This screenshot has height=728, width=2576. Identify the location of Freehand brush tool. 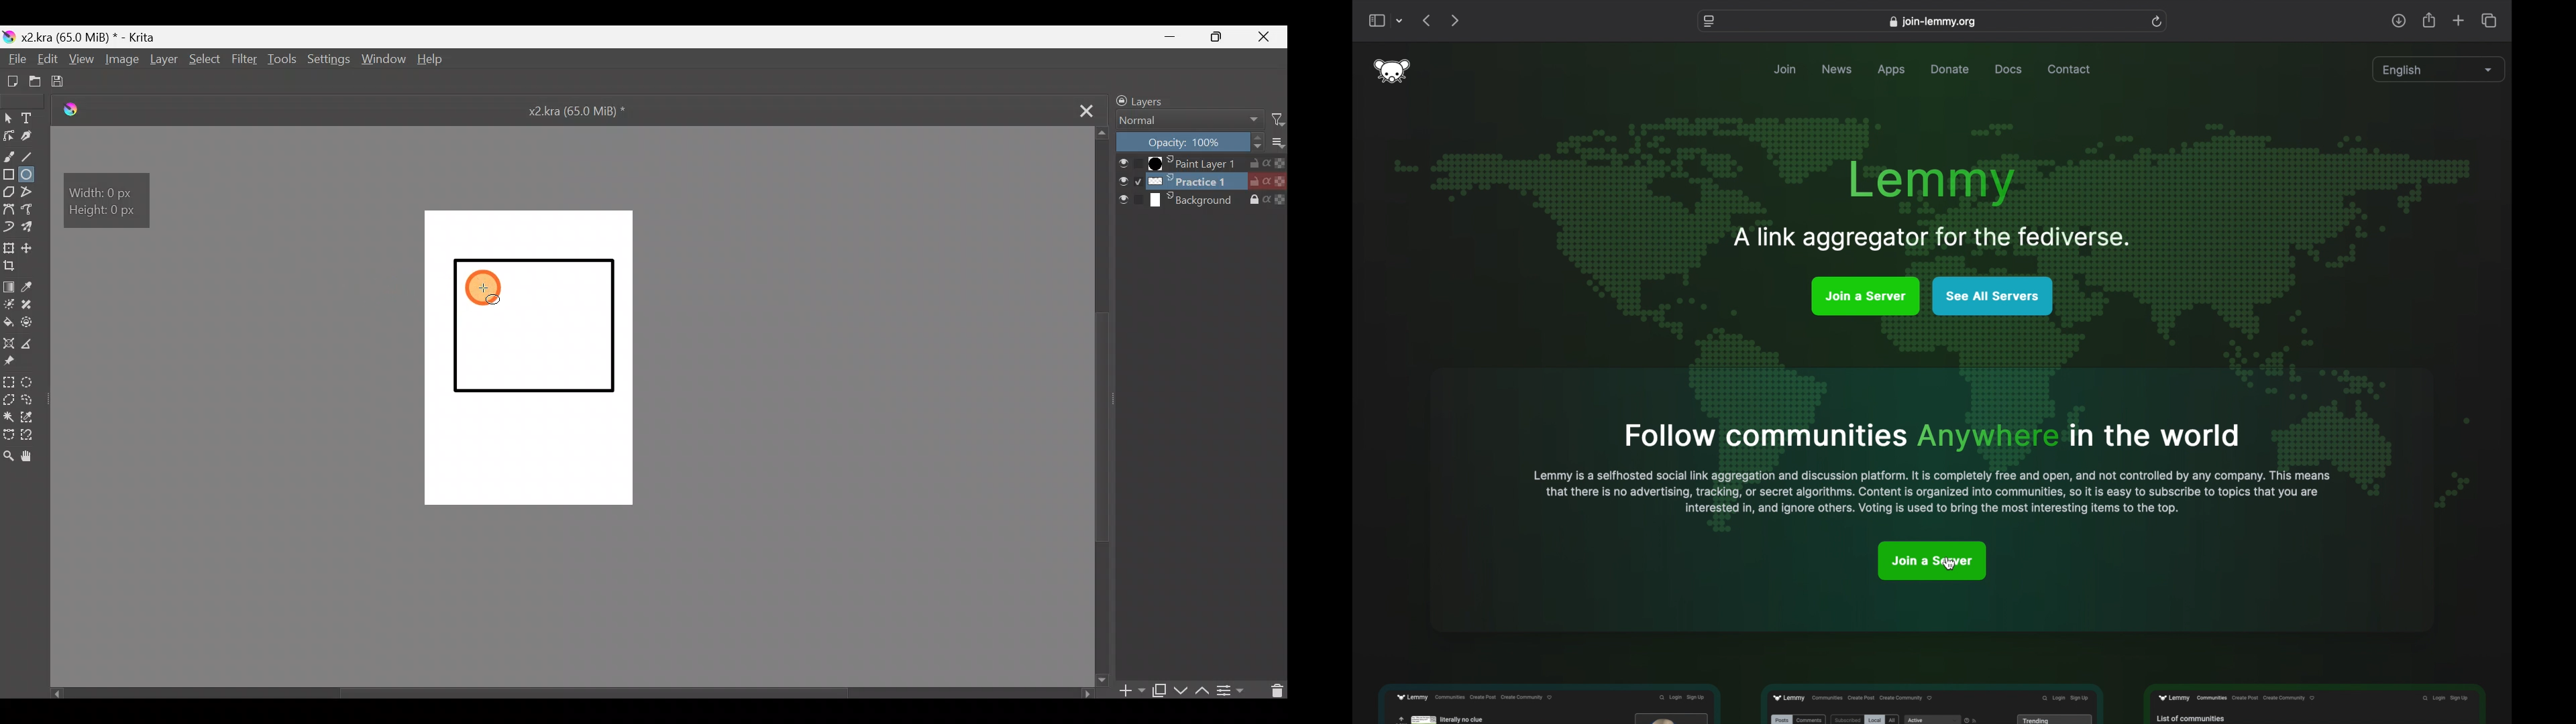
(9, 154).